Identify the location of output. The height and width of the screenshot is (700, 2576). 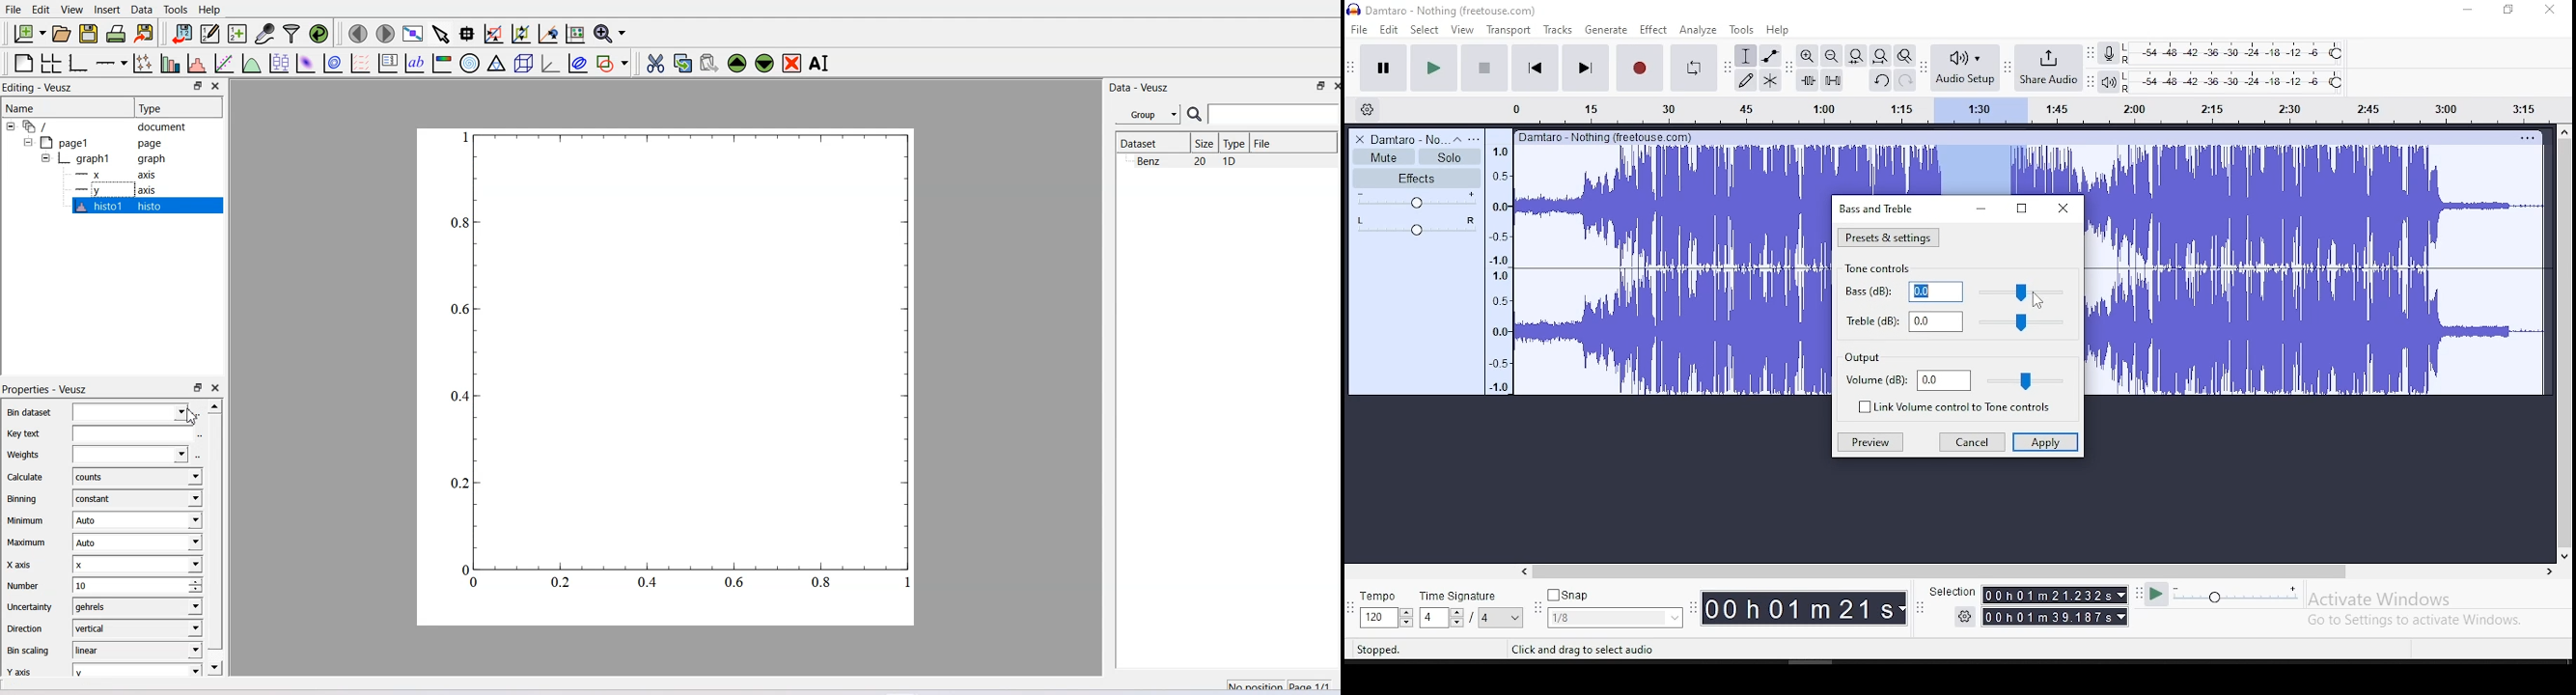
(1863, 359).